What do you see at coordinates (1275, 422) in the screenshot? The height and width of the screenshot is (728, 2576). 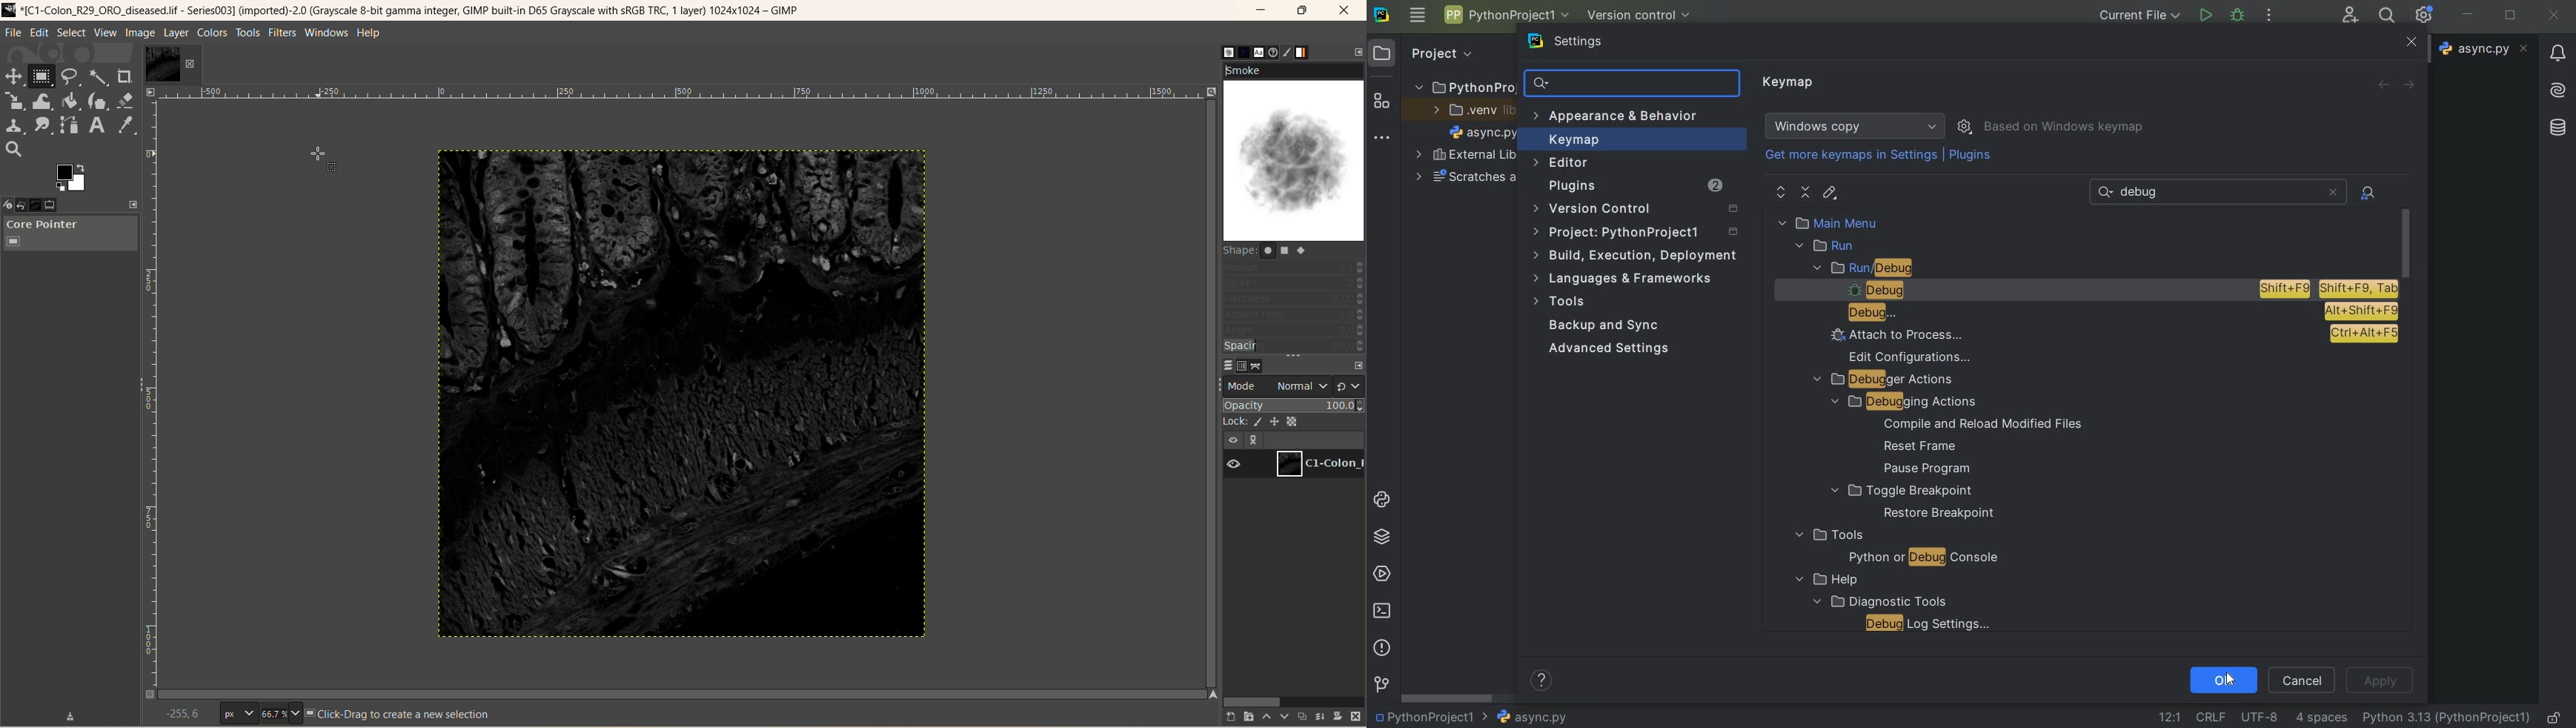 I see `lock position and size` at bounding box center [1275, 422].